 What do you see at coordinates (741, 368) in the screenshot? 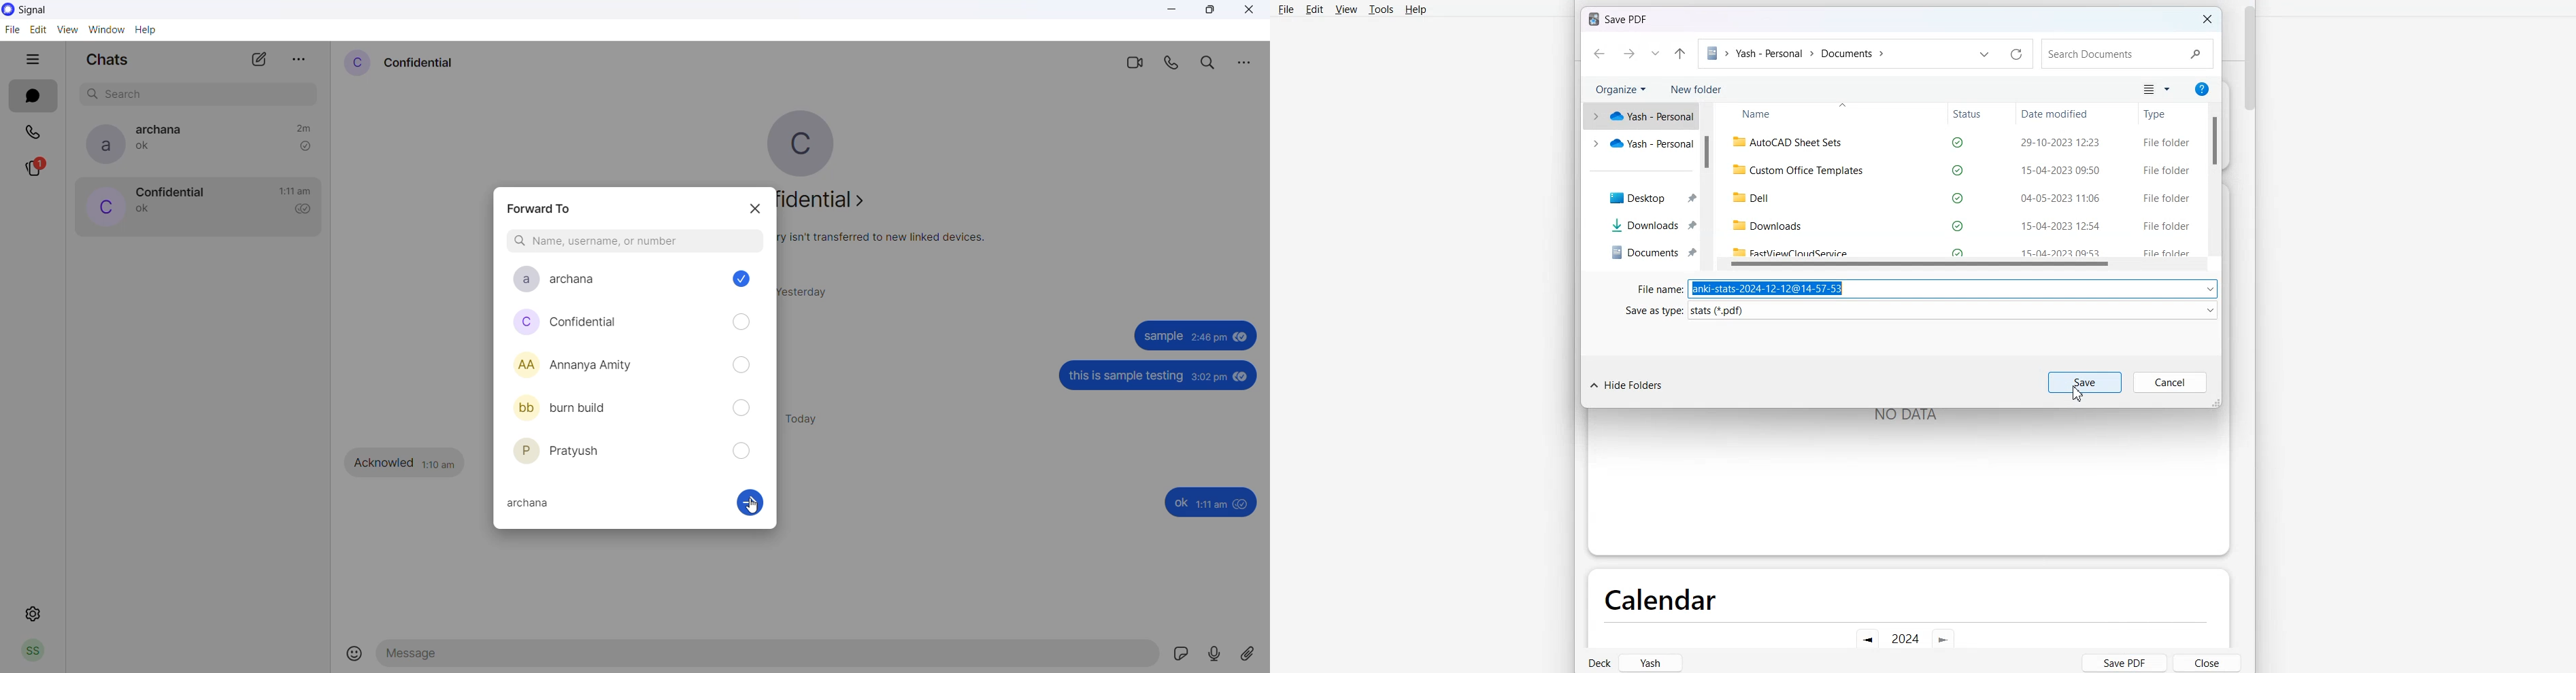
I see `forward checkbox` at bounding box center [741, 368].